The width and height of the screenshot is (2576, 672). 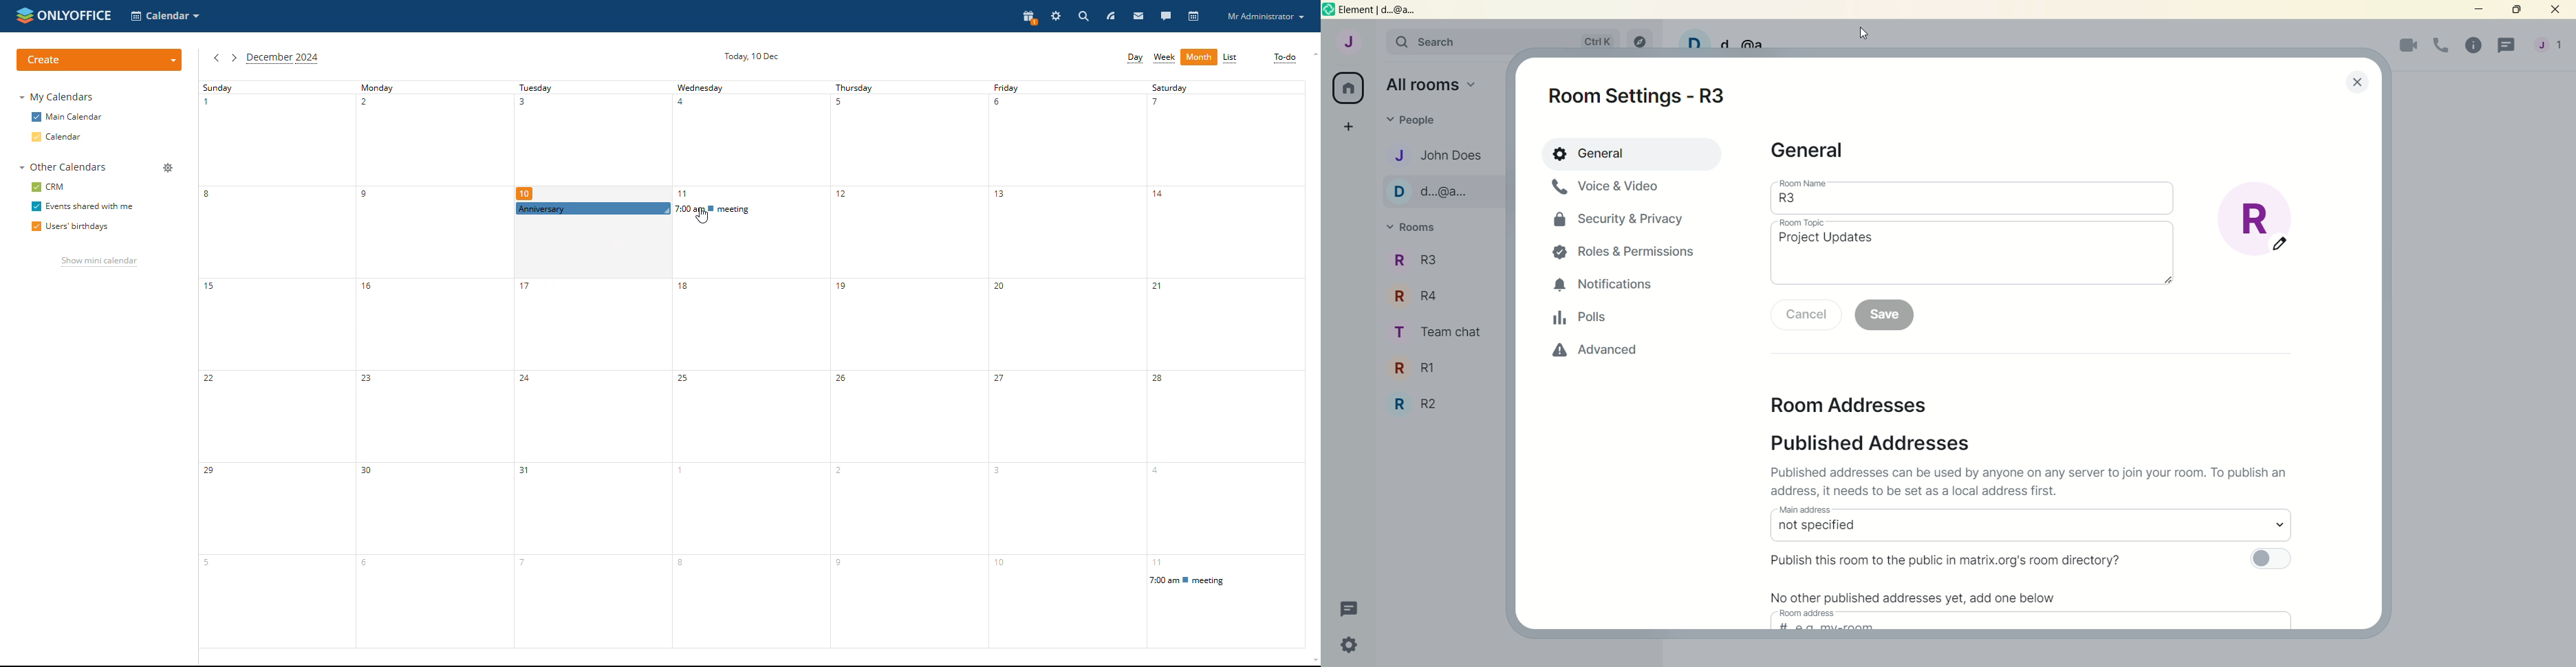 I want to click on published addresses, so click(x=1864, y=445).